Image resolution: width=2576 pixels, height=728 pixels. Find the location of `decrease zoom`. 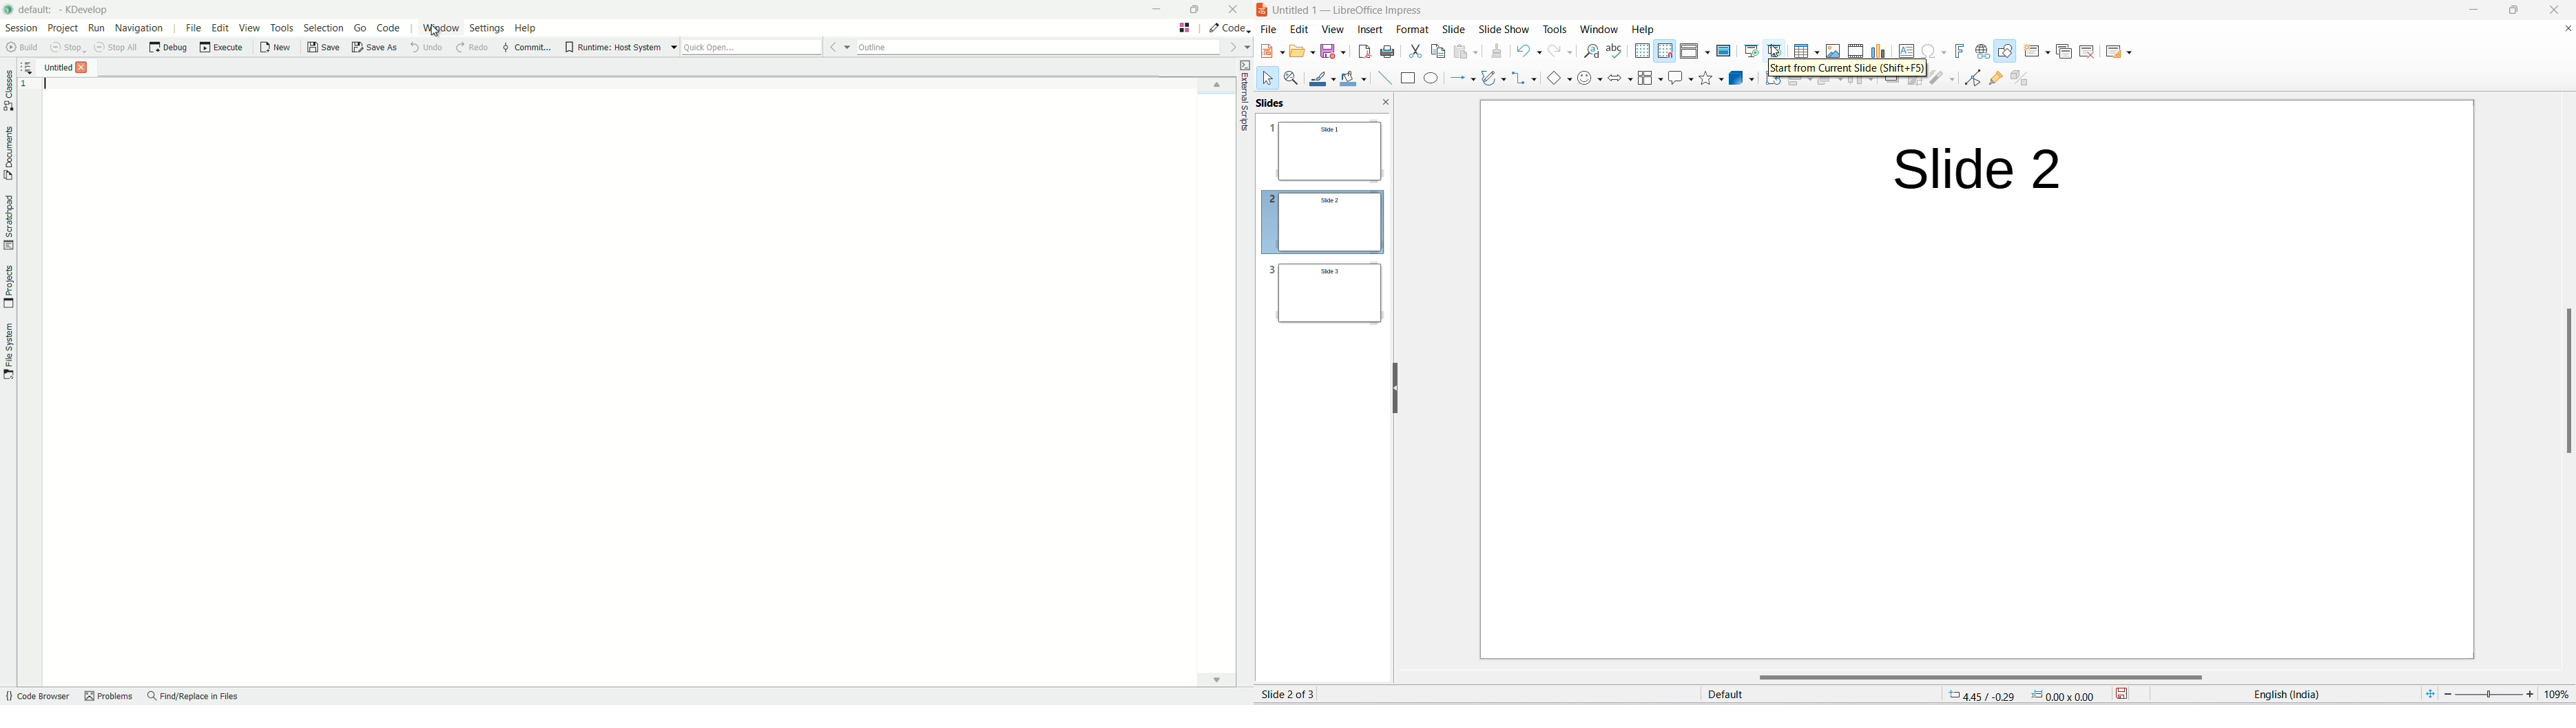

decrease zoom is located at coordinates (2447, 695).